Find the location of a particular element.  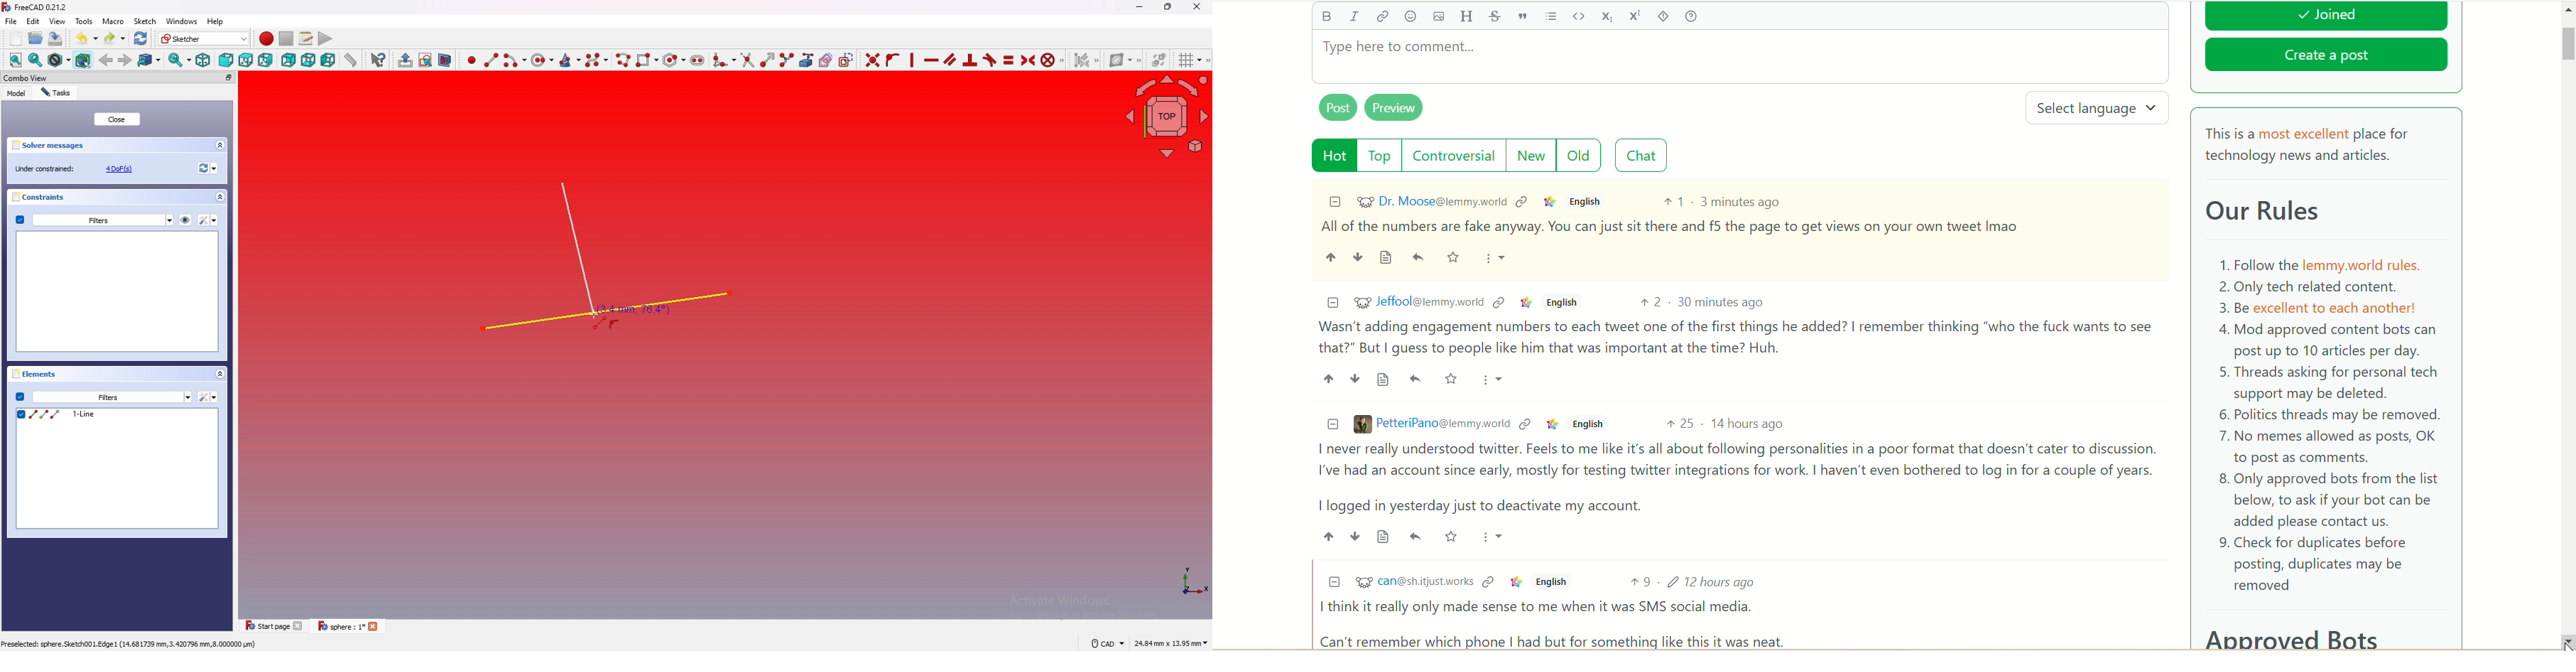

This is a most excellent place for
technology news and articles.
Our Rules

1. Follow the lemmy.world rules.

2. Only tech related content.

3. Be excellent to each another!

4. Mod approved content bots can
post up to 10 articles per day.

5. Threads asking for personal tech
support may be deleted.

6. Politics threads may be removed.

7. No memes allowed as posts, OK
to post as comments.

8. Only approved bots from the list
below, to ask if your bot can be
added please contact us.

9. Check for duplicates before
posting, duplicates may be
removed

Approved Bots is located at coordinates (2327, 383).